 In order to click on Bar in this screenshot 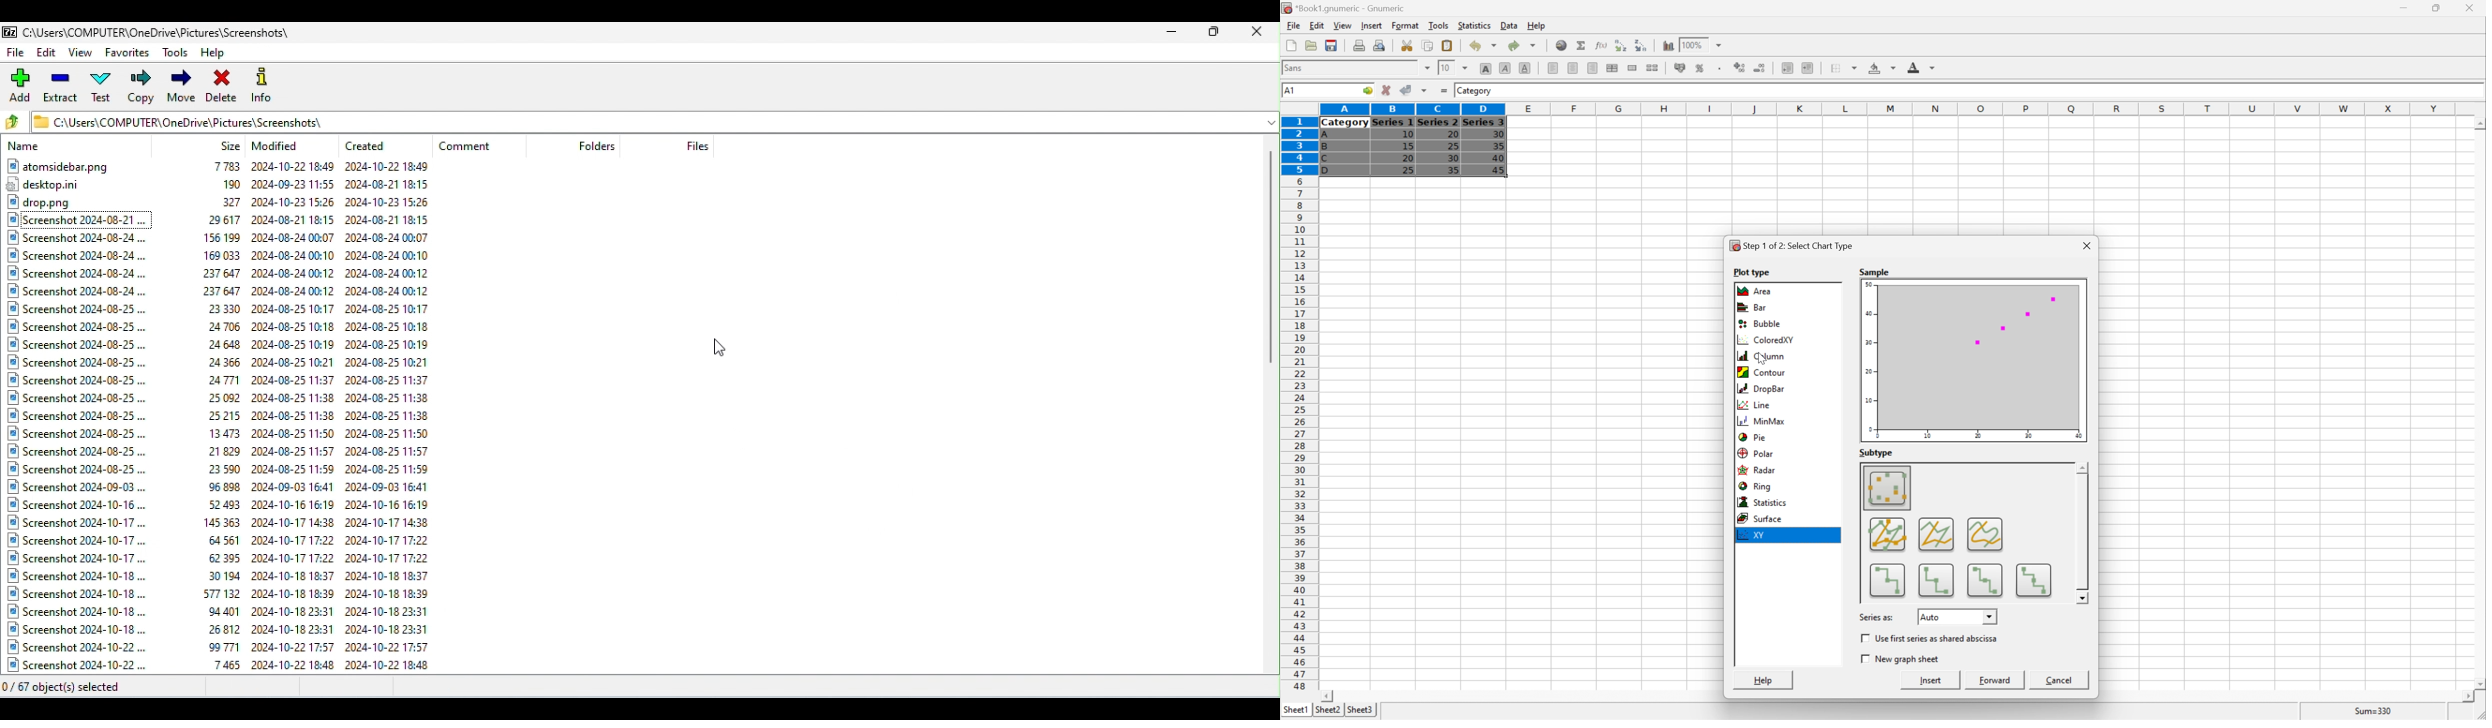, I will do `click(1753, 308)`.